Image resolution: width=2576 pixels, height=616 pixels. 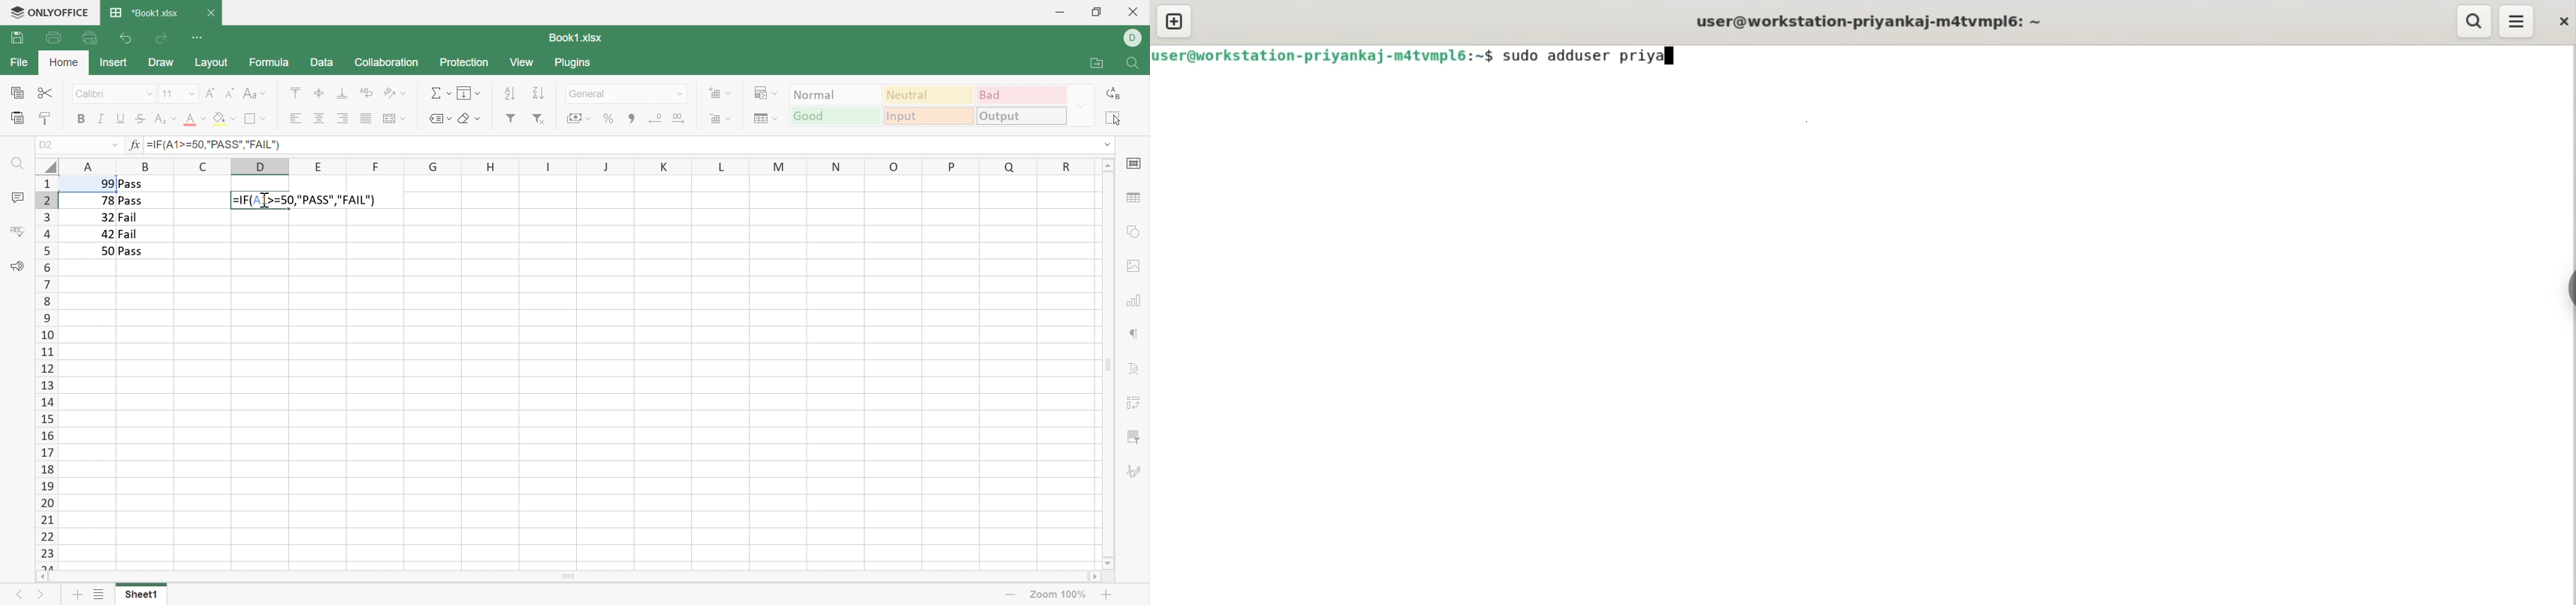 I want to click on Font size, so click(x=178, y=94).